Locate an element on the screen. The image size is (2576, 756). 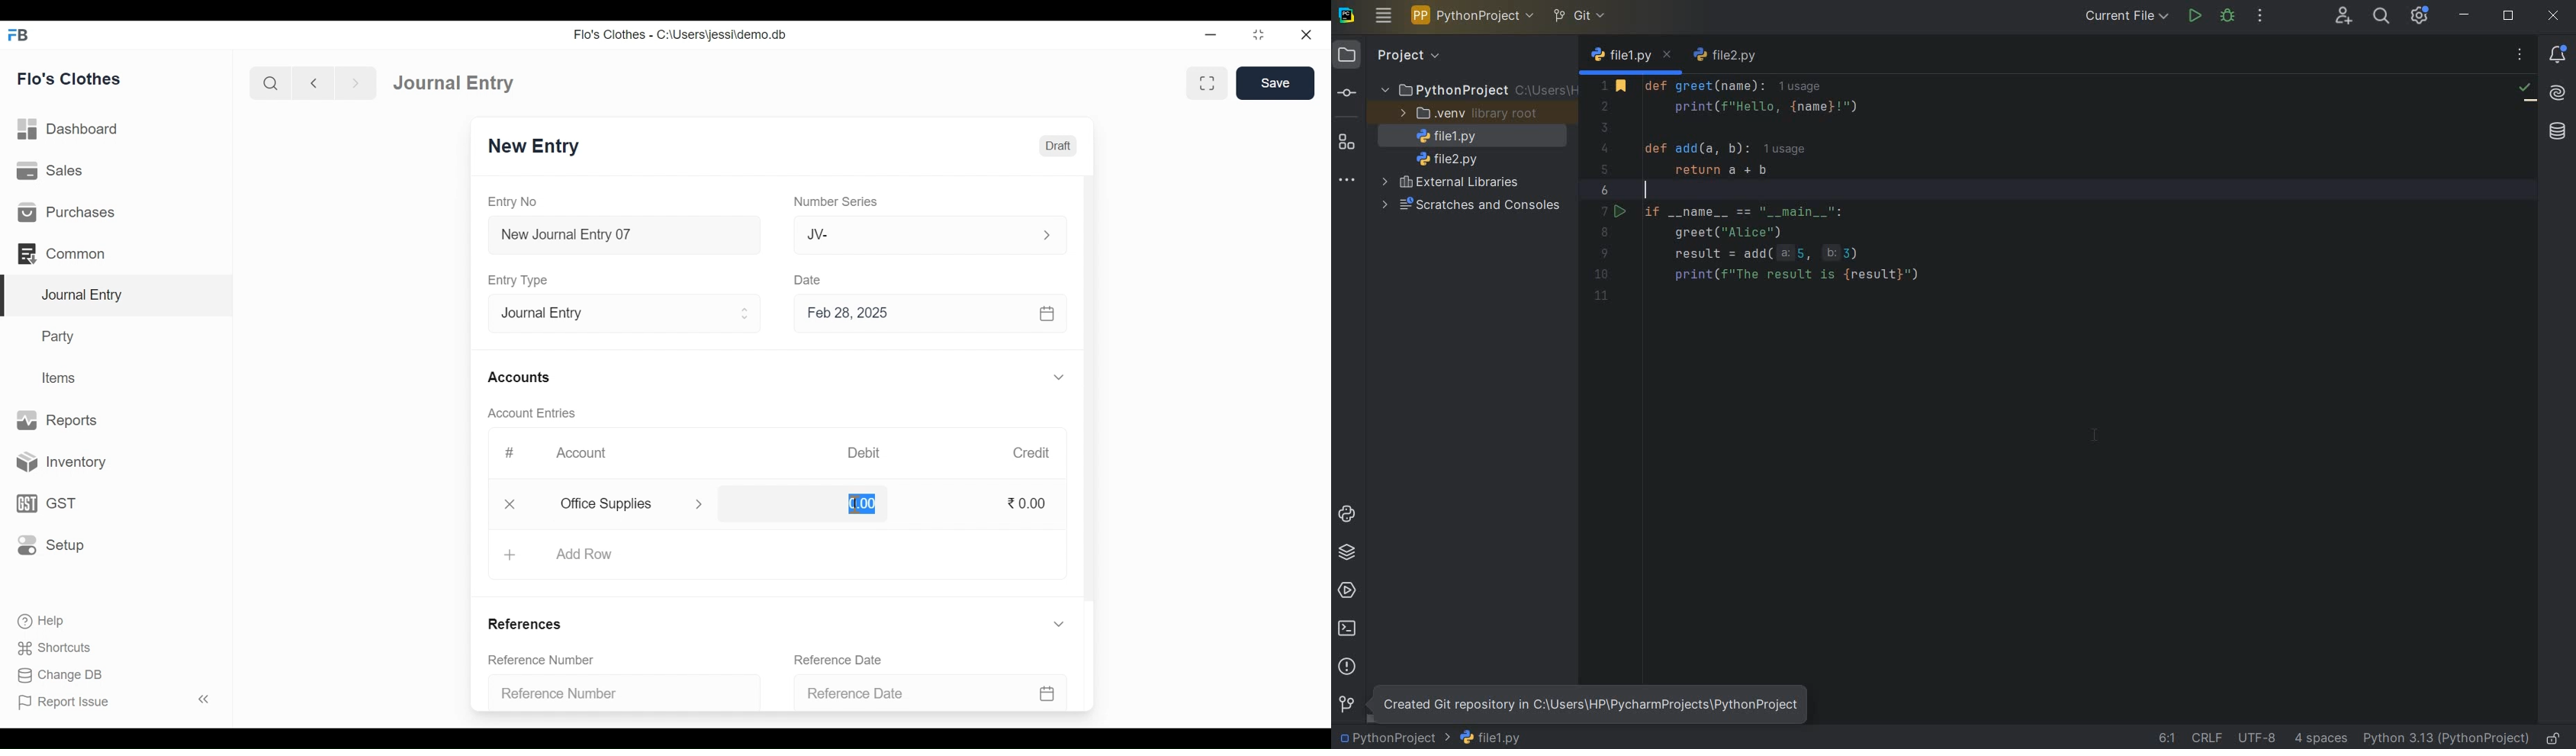
Account Entries is located at coordinates (531, 413).